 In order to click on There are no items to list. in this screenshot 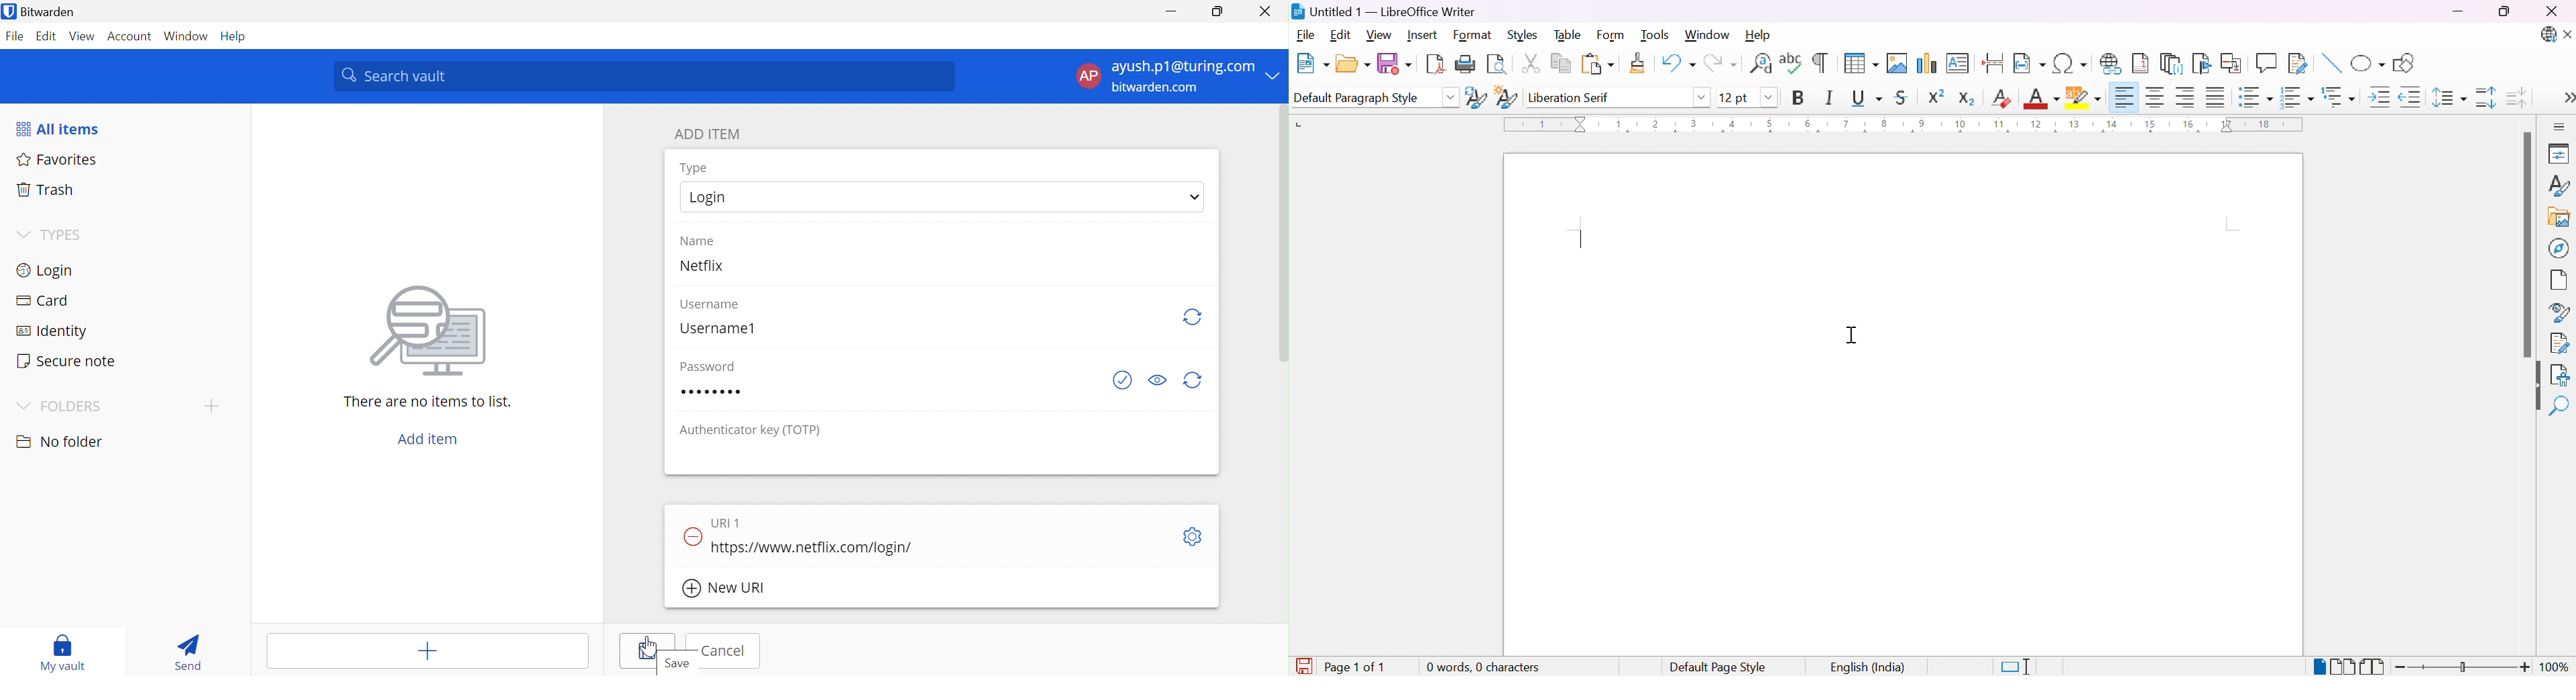, I will do `click(425, 401)`.